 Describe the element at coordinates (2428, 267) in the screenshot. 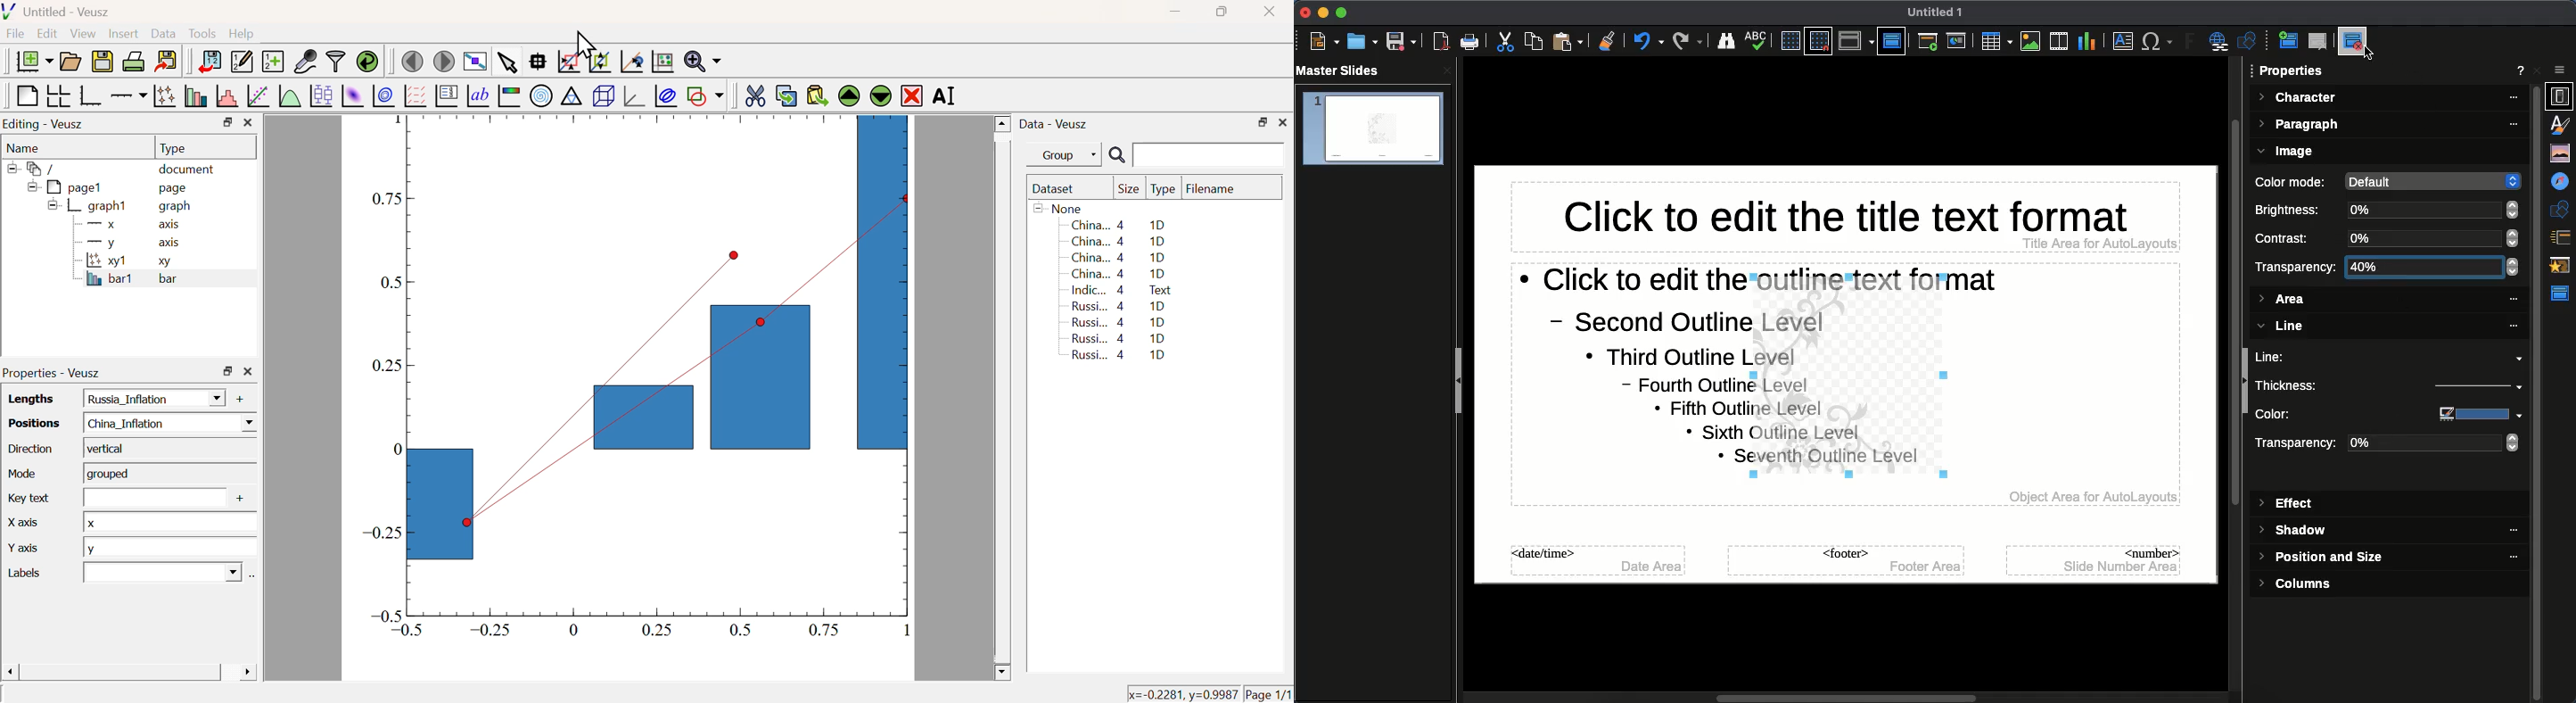

I see `40%` at that location.